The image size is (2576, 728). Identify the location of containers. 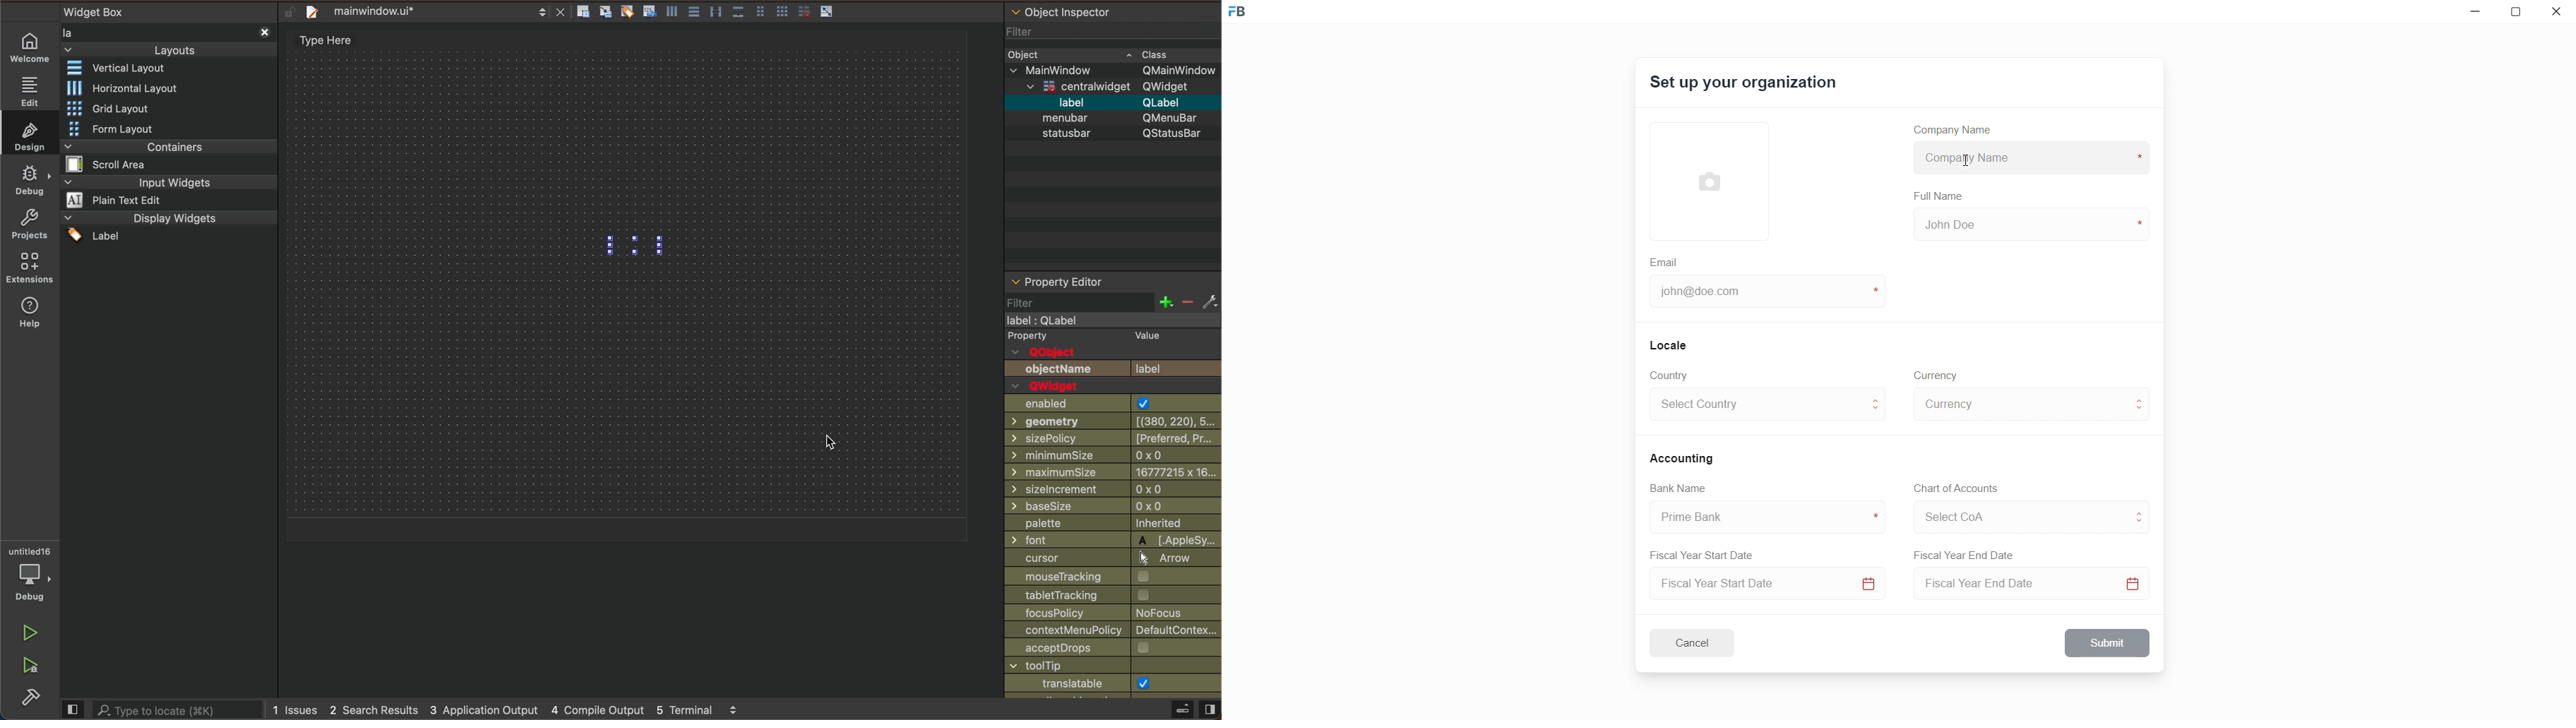
(165, 155).